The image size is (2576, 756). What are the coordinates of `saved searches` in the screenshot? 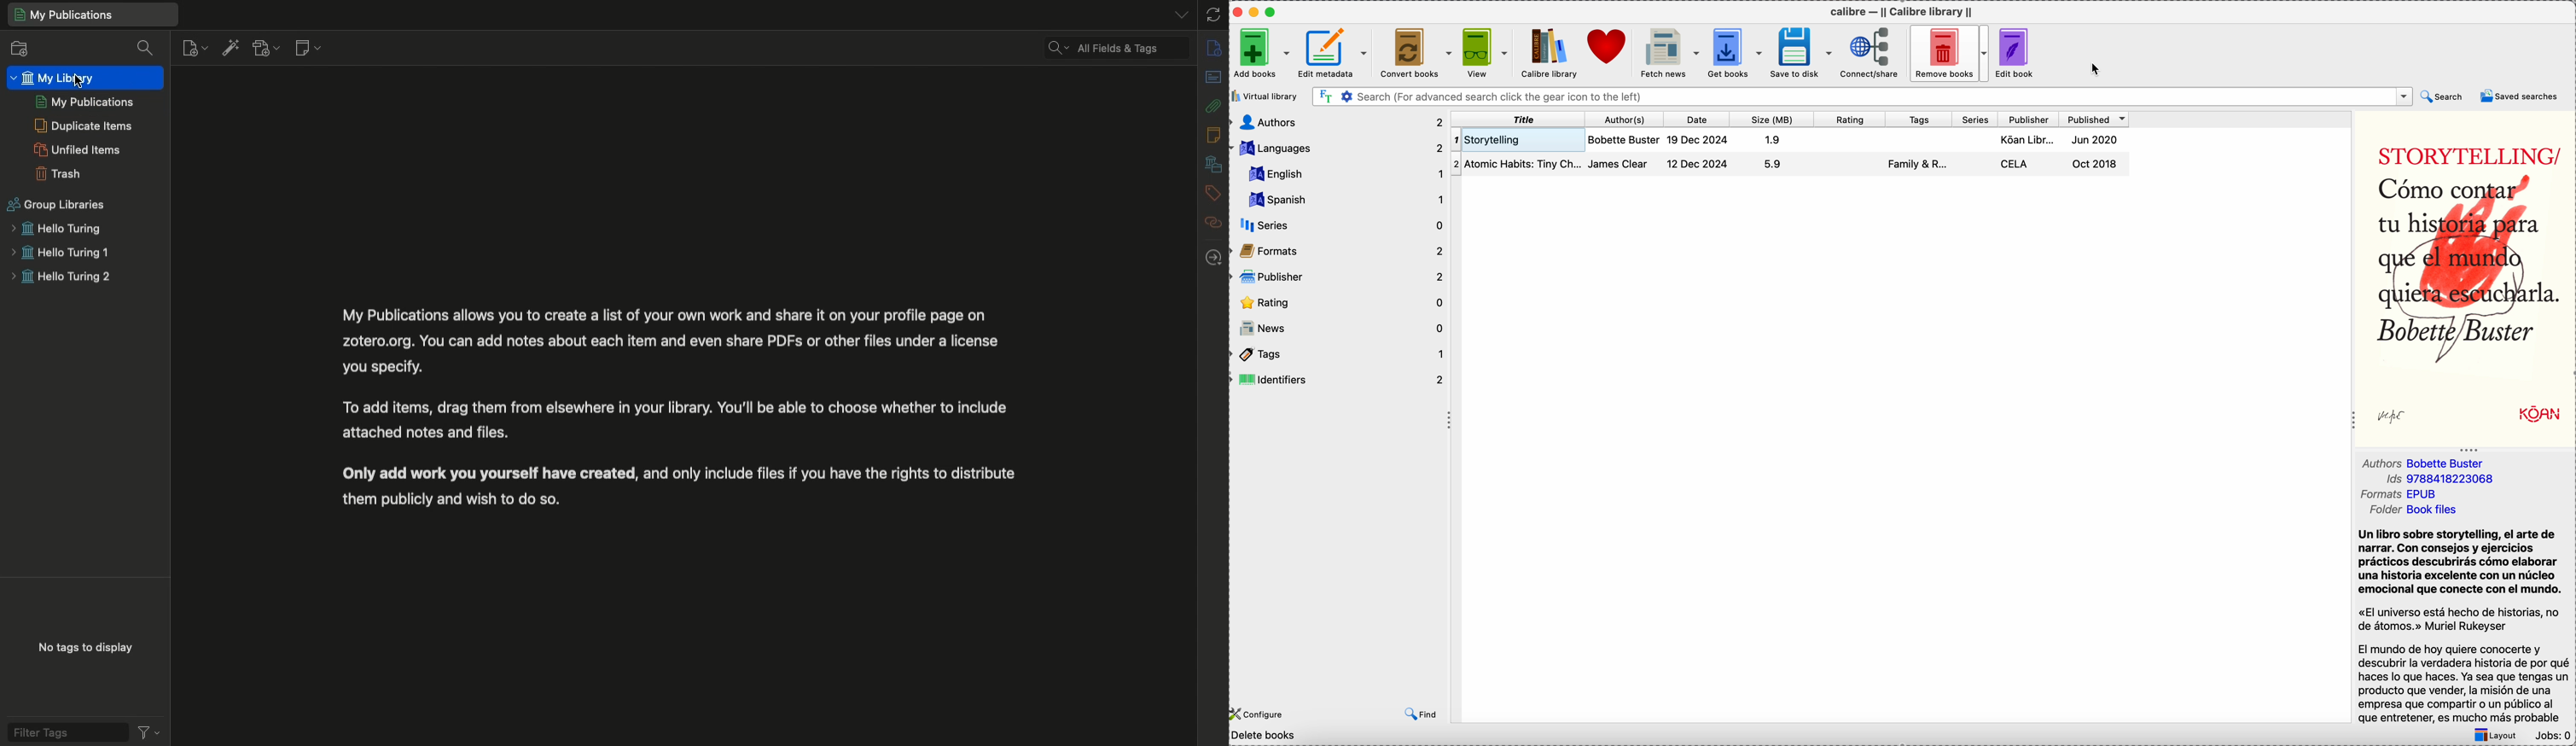 It's located at (2520, 96).